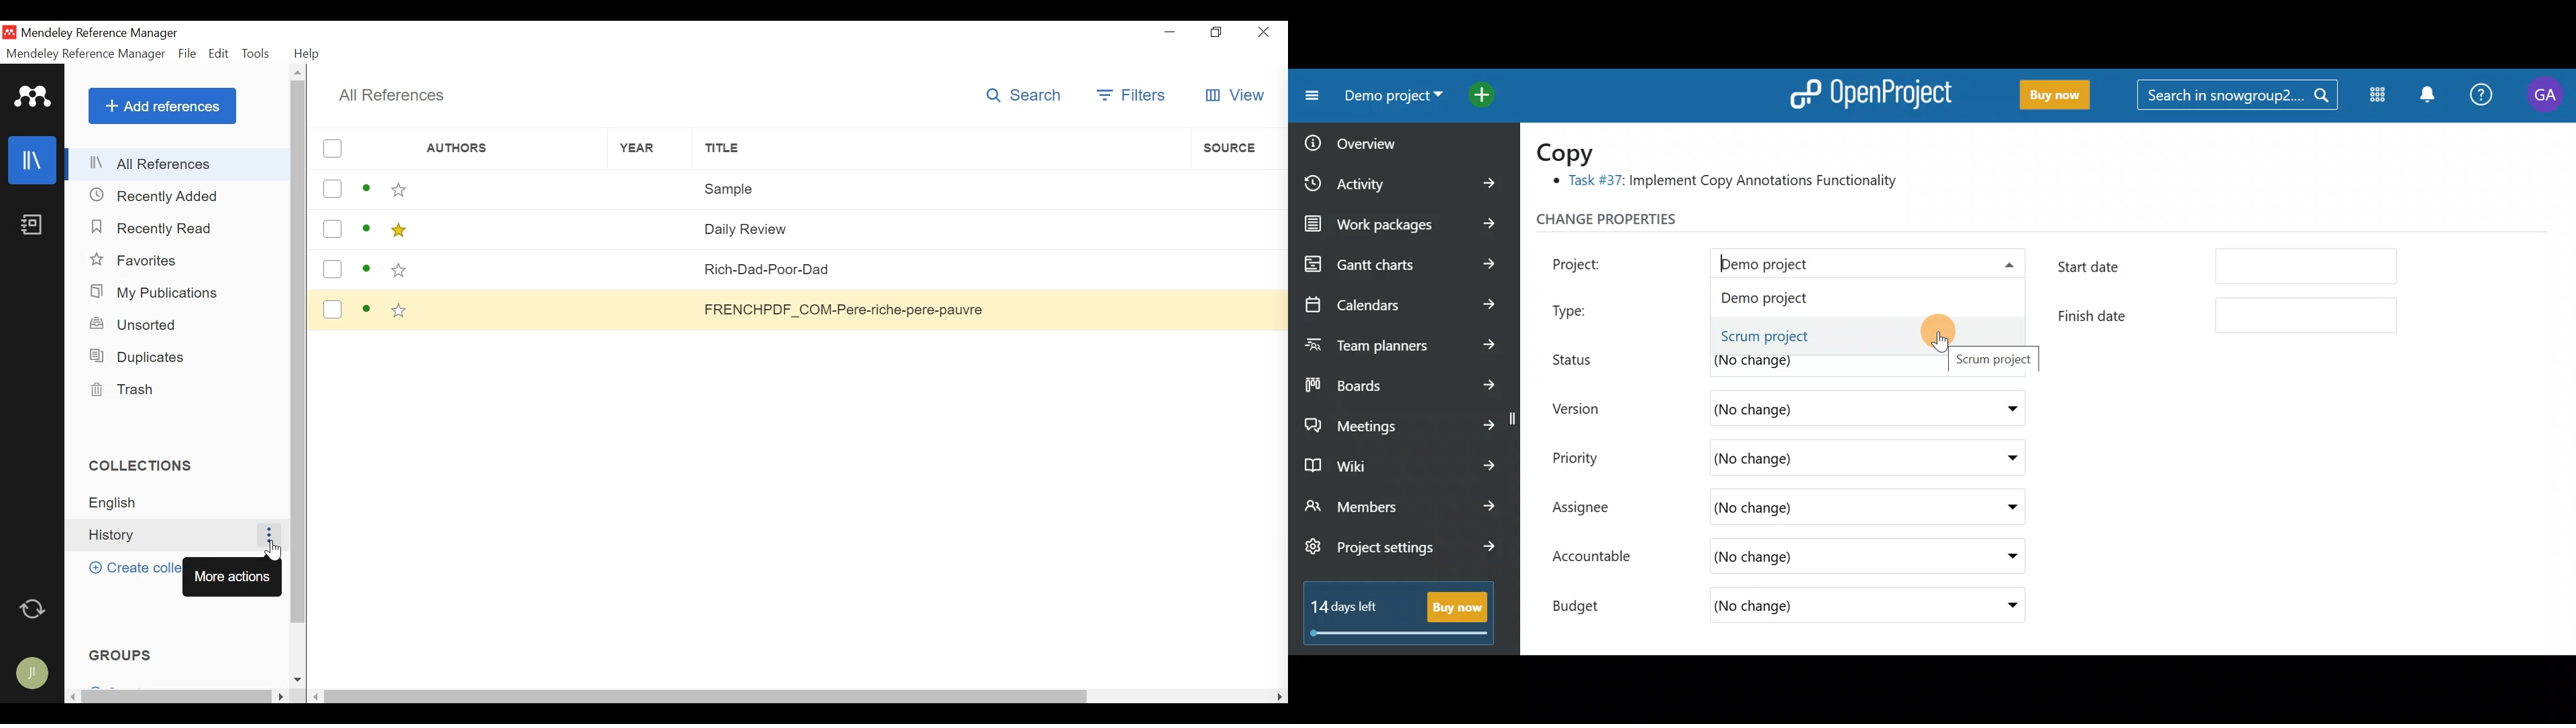  I want to click on Edit, so click(219, 54).